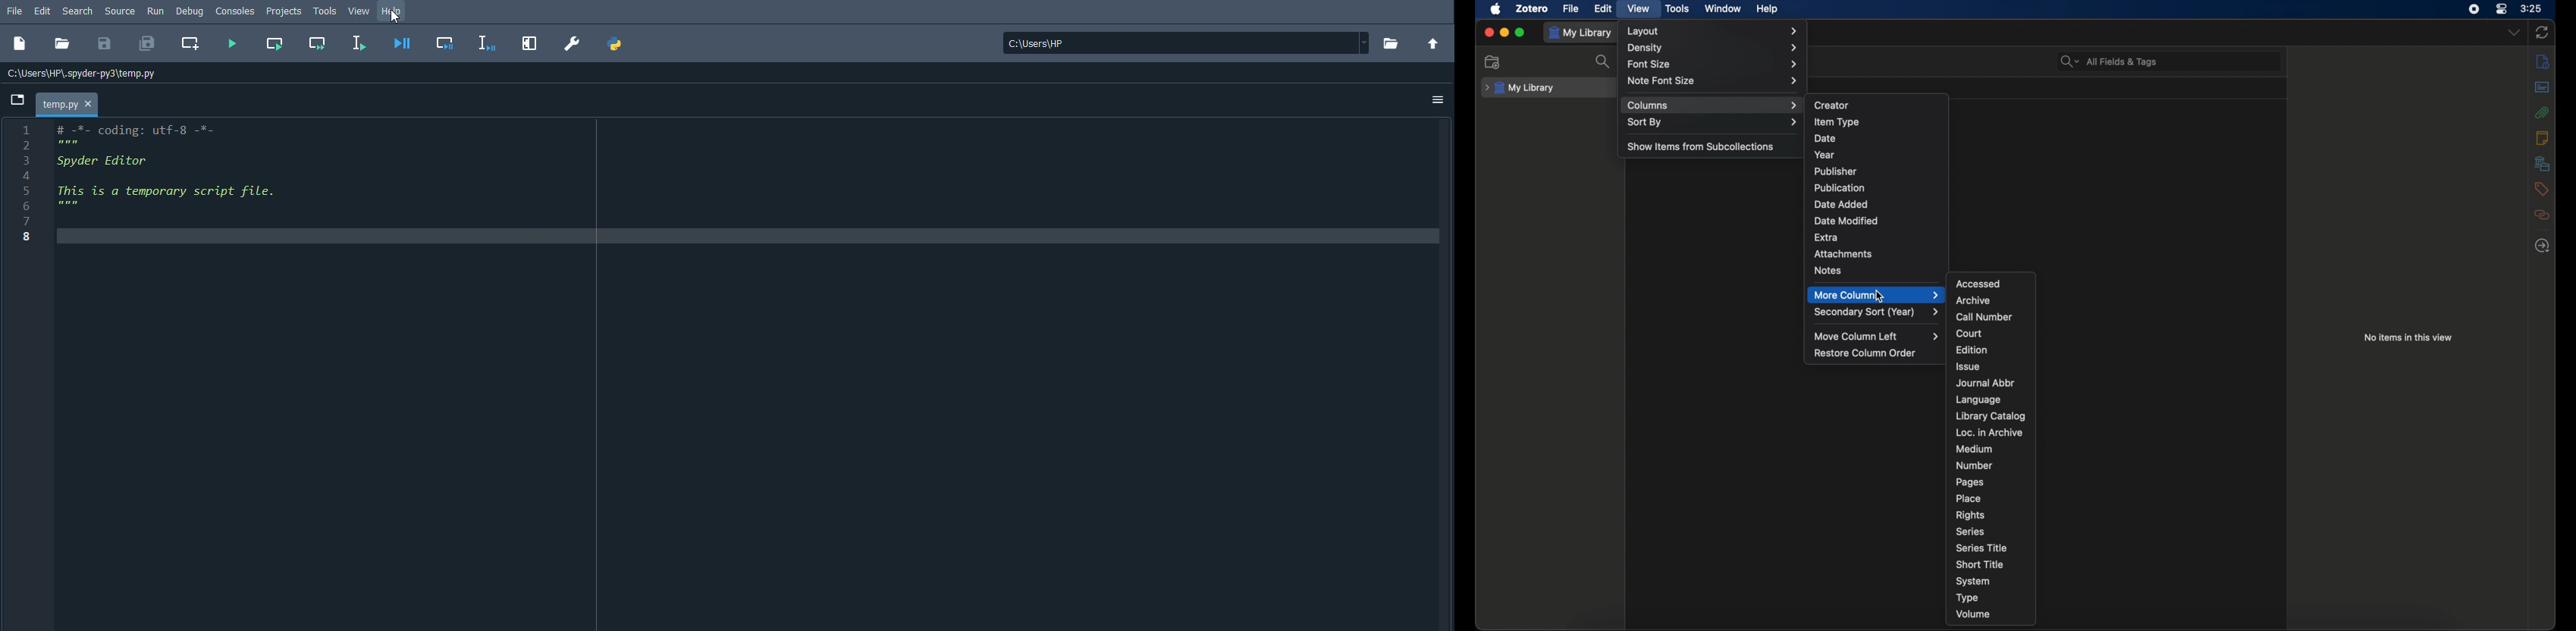 Image resolution: width=2576 pixels, height=644 pixels. I want to click on C:\Users\HP\.spyder-py3\temp.py, so click(80, 73).